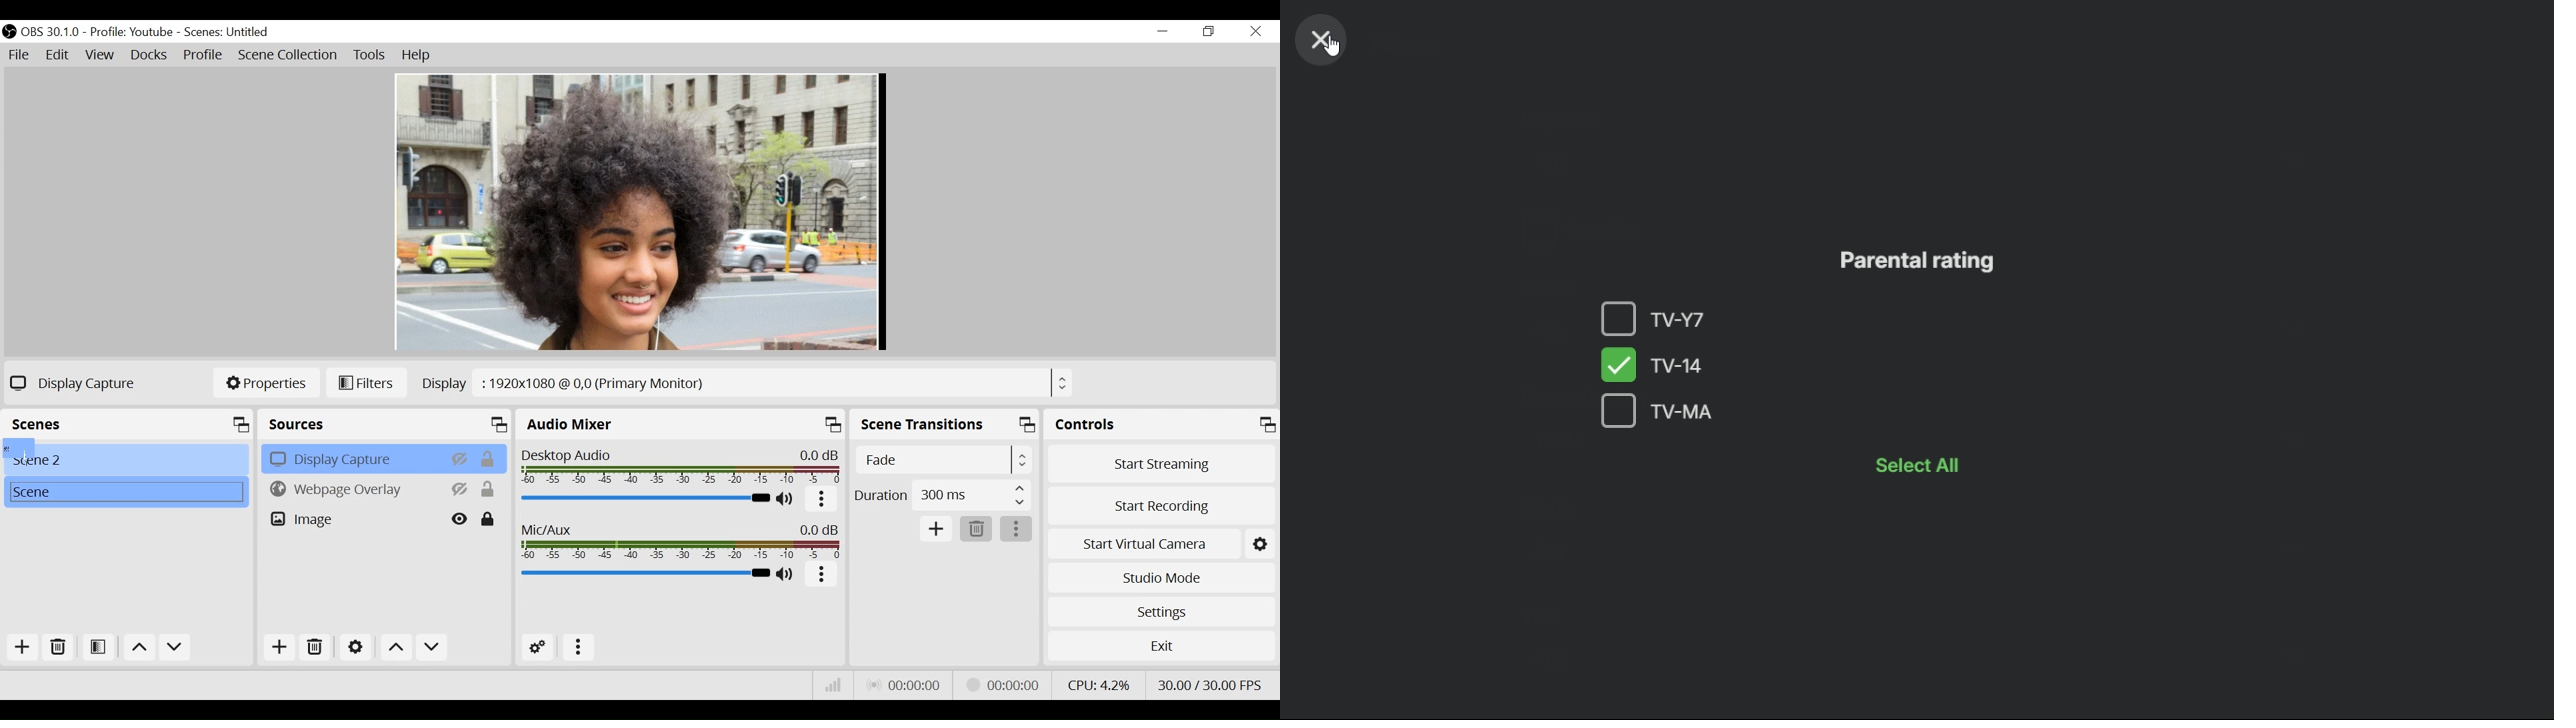  What do you see at coordinates (822, 574) in the screenshot?
I see `more options` at bounding box center [822, 574].